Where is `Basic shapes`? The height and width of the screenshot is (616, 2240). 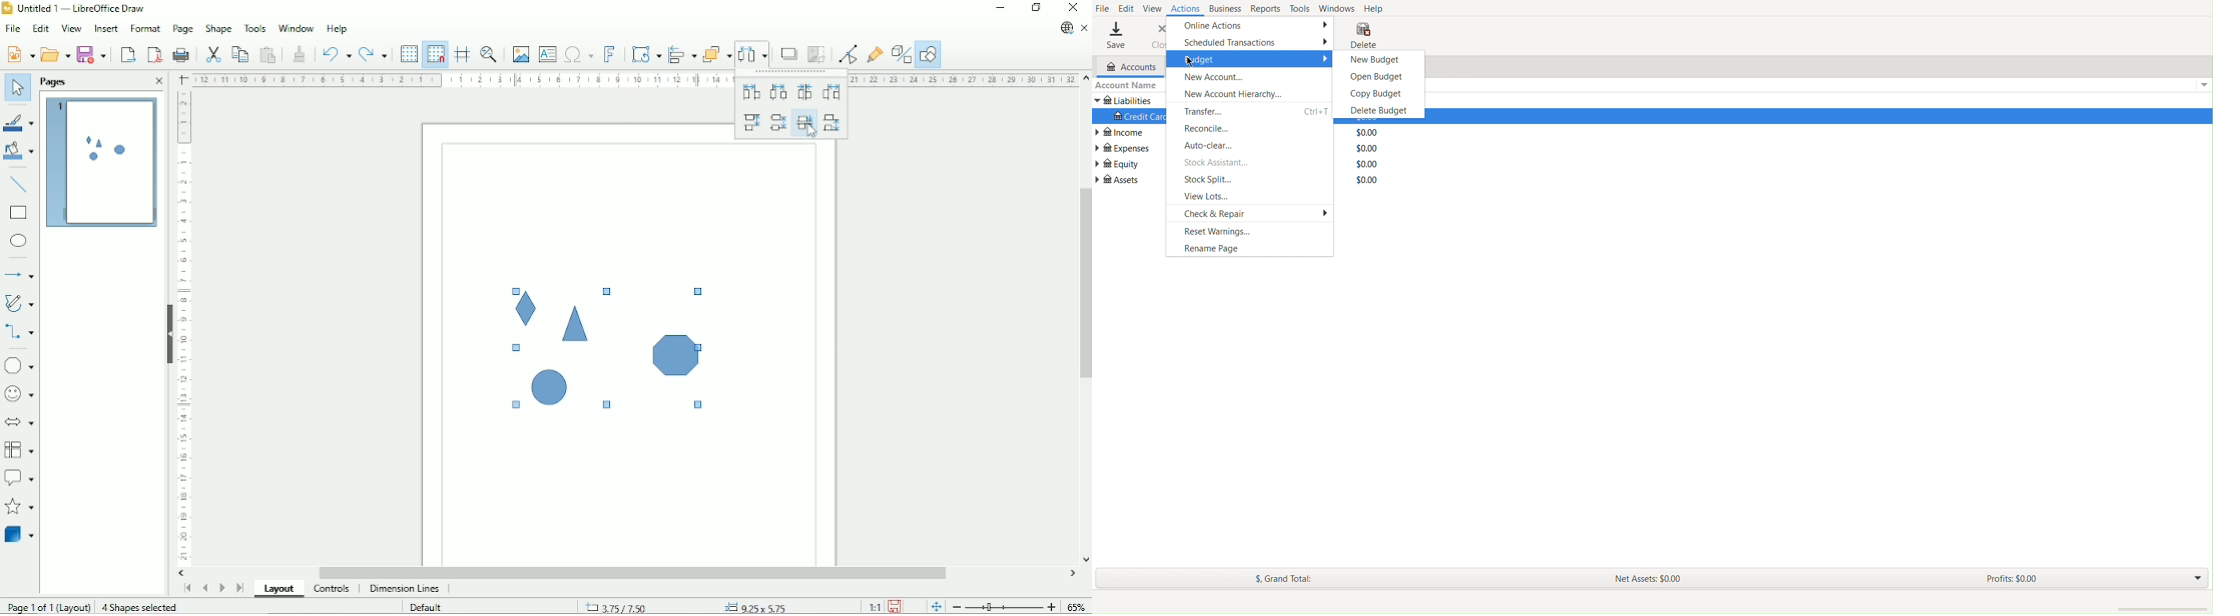 Basic shapes is located at coordinates (22, 365).